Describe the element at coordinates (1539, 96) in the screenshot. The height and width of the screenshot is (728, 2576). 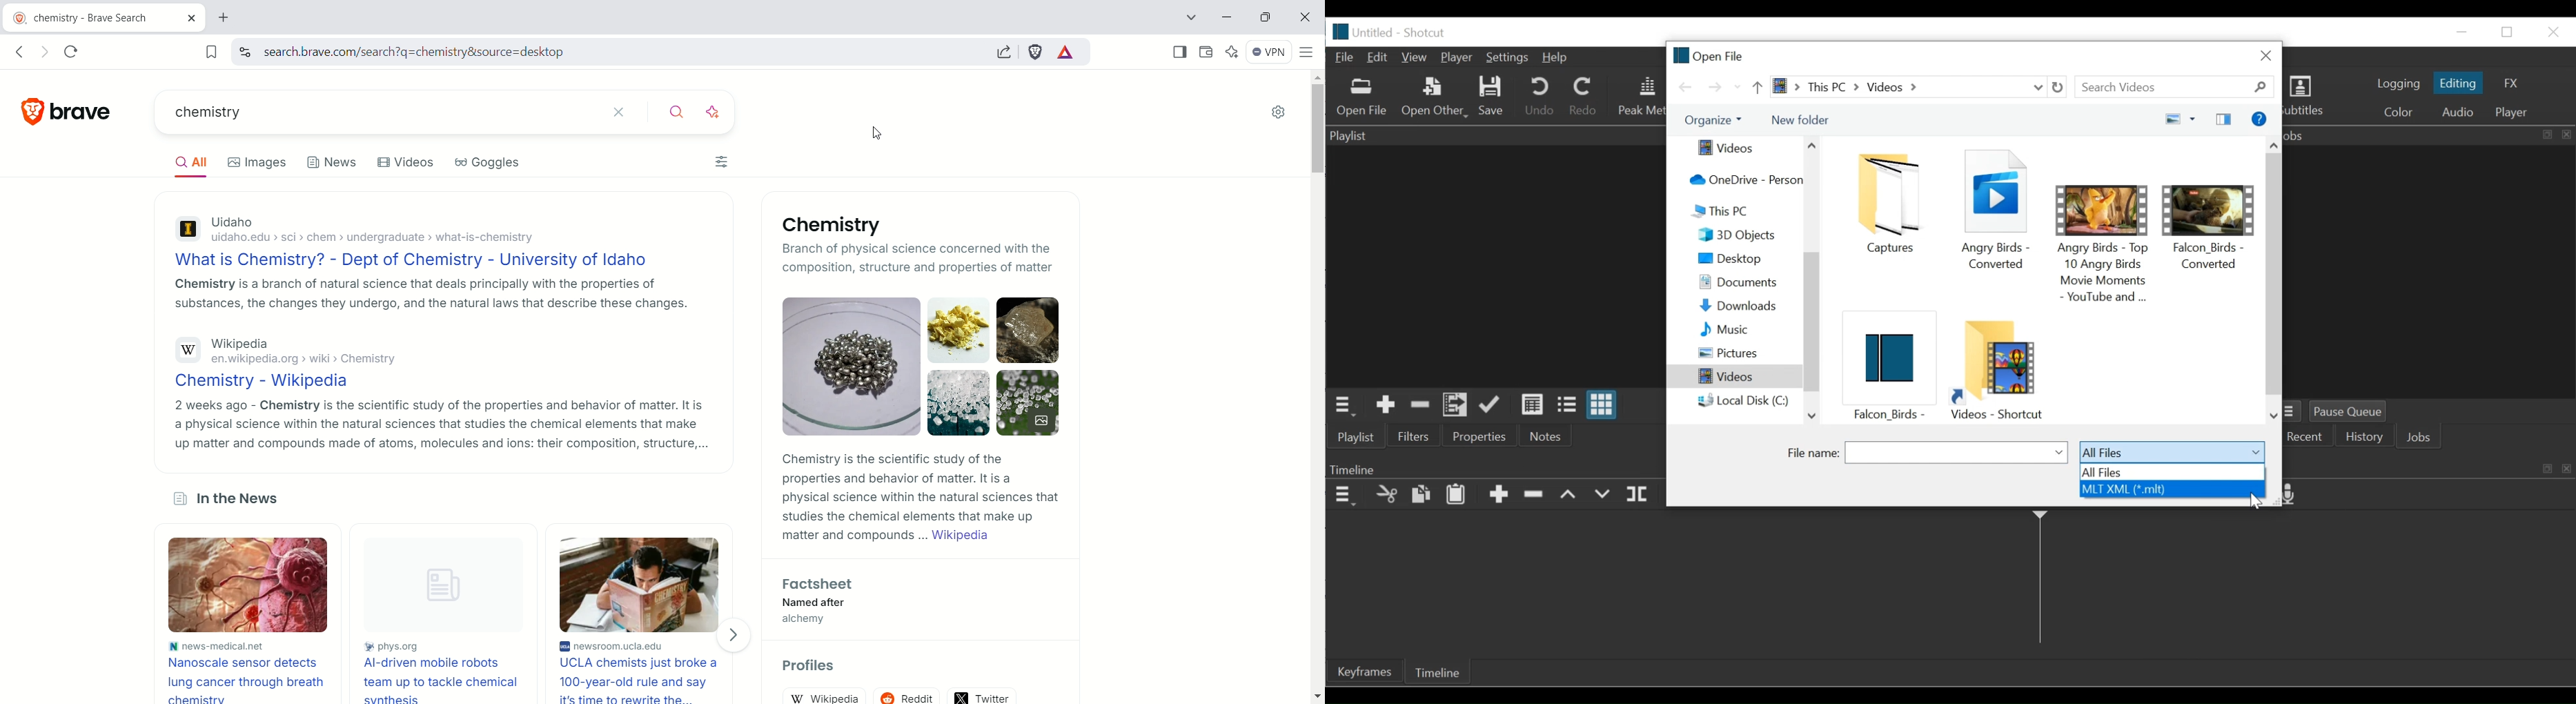
I see `Undo` at that location.